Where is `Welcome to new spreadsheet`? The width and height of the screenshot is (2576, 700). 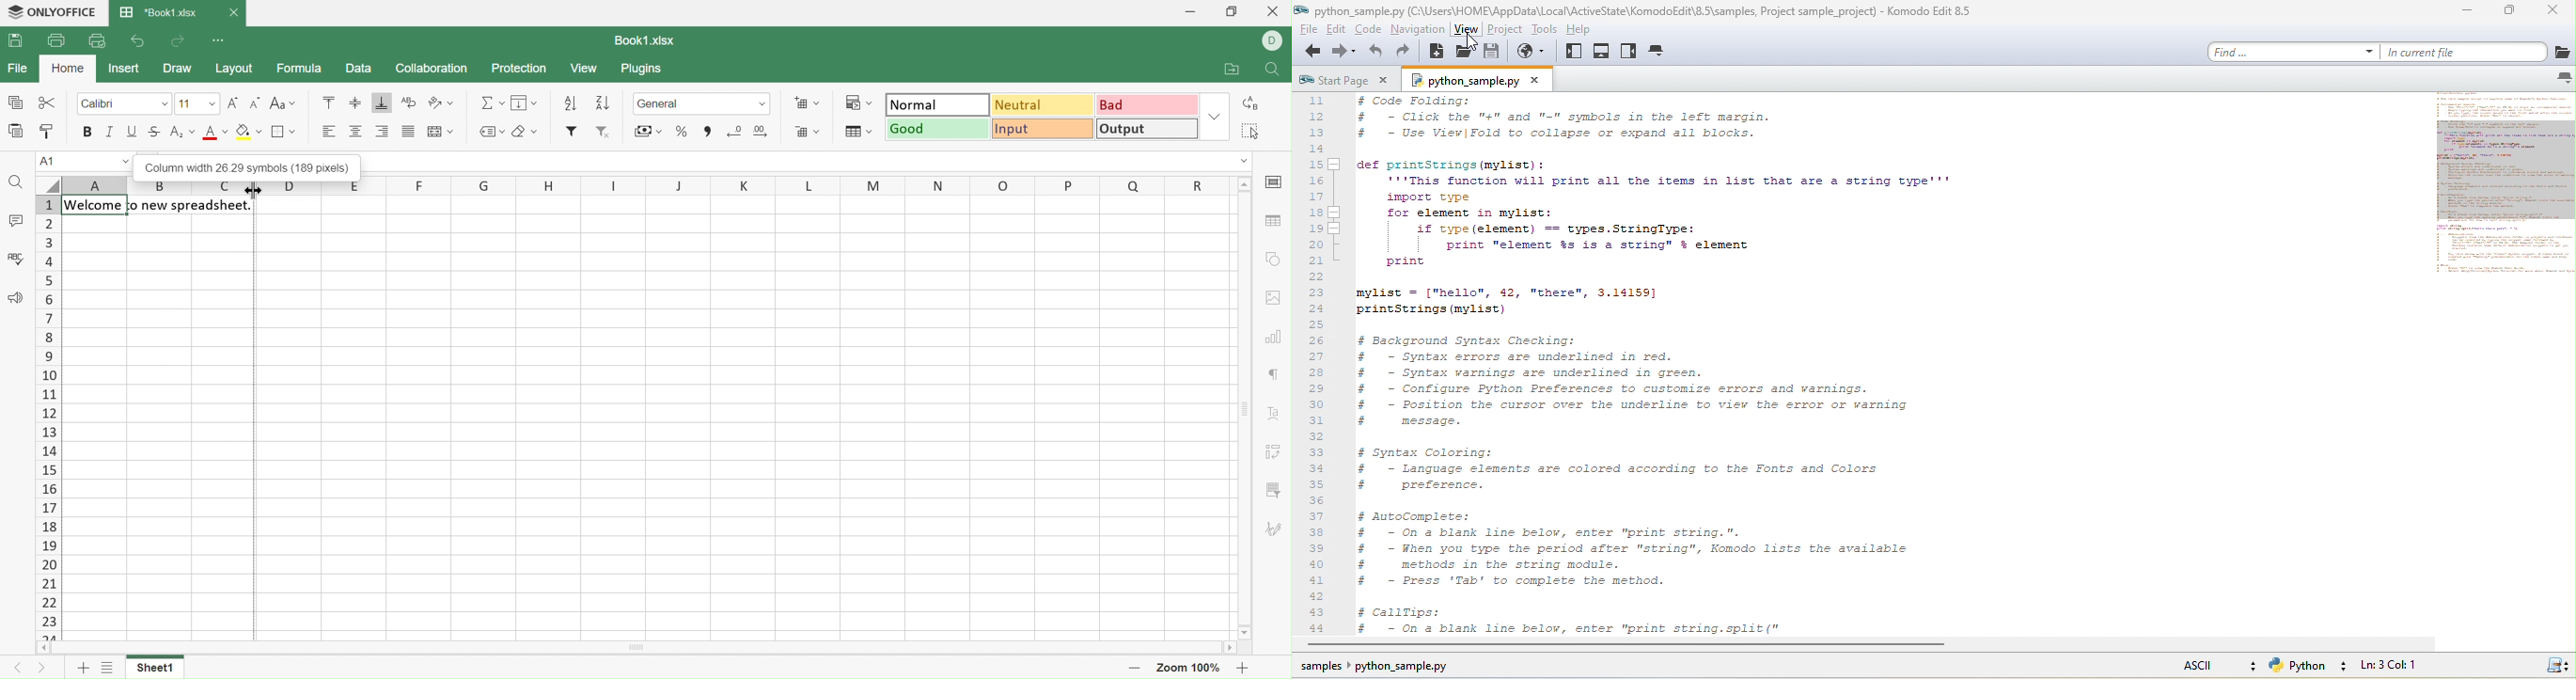 Welcome to new spreadsheet is located at coordinates (160, 206).